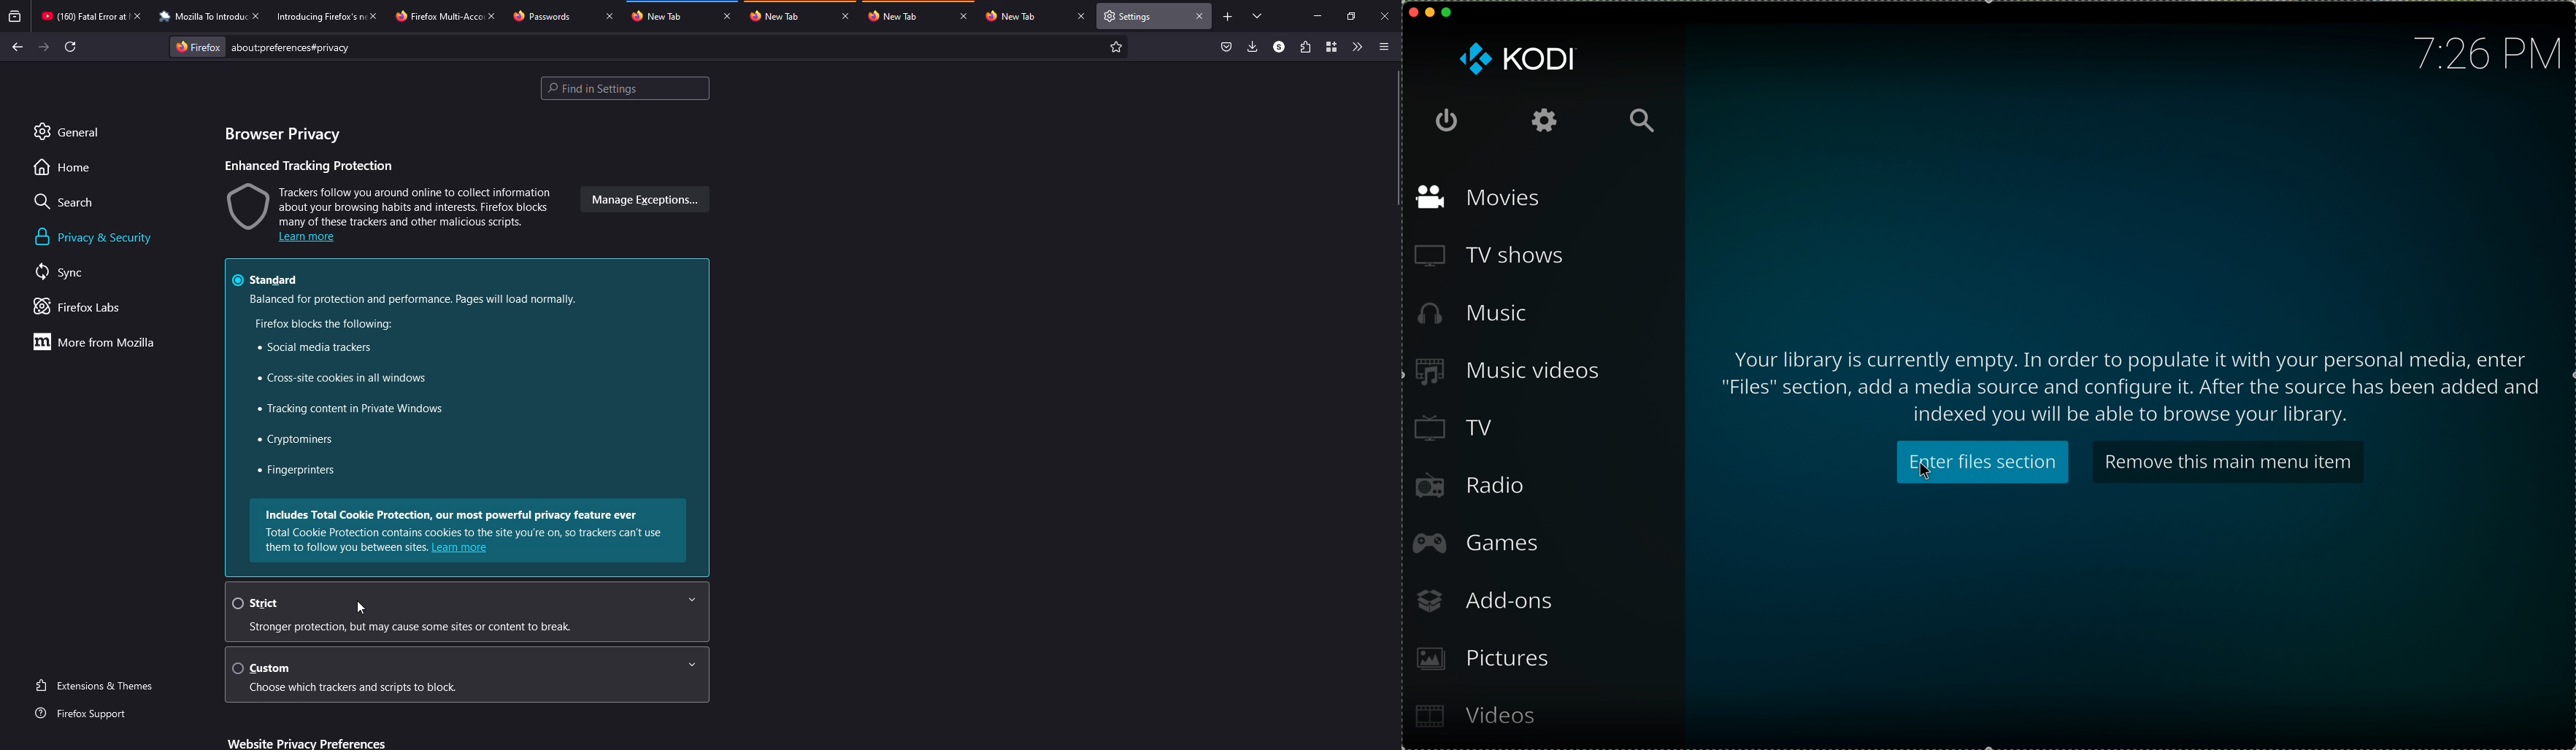 The width and height of the screenshot is (2576, 756). What do you see at coordinates (1331, 47) in the screenshot?
I see `container` at bounding box center [1331, 47].